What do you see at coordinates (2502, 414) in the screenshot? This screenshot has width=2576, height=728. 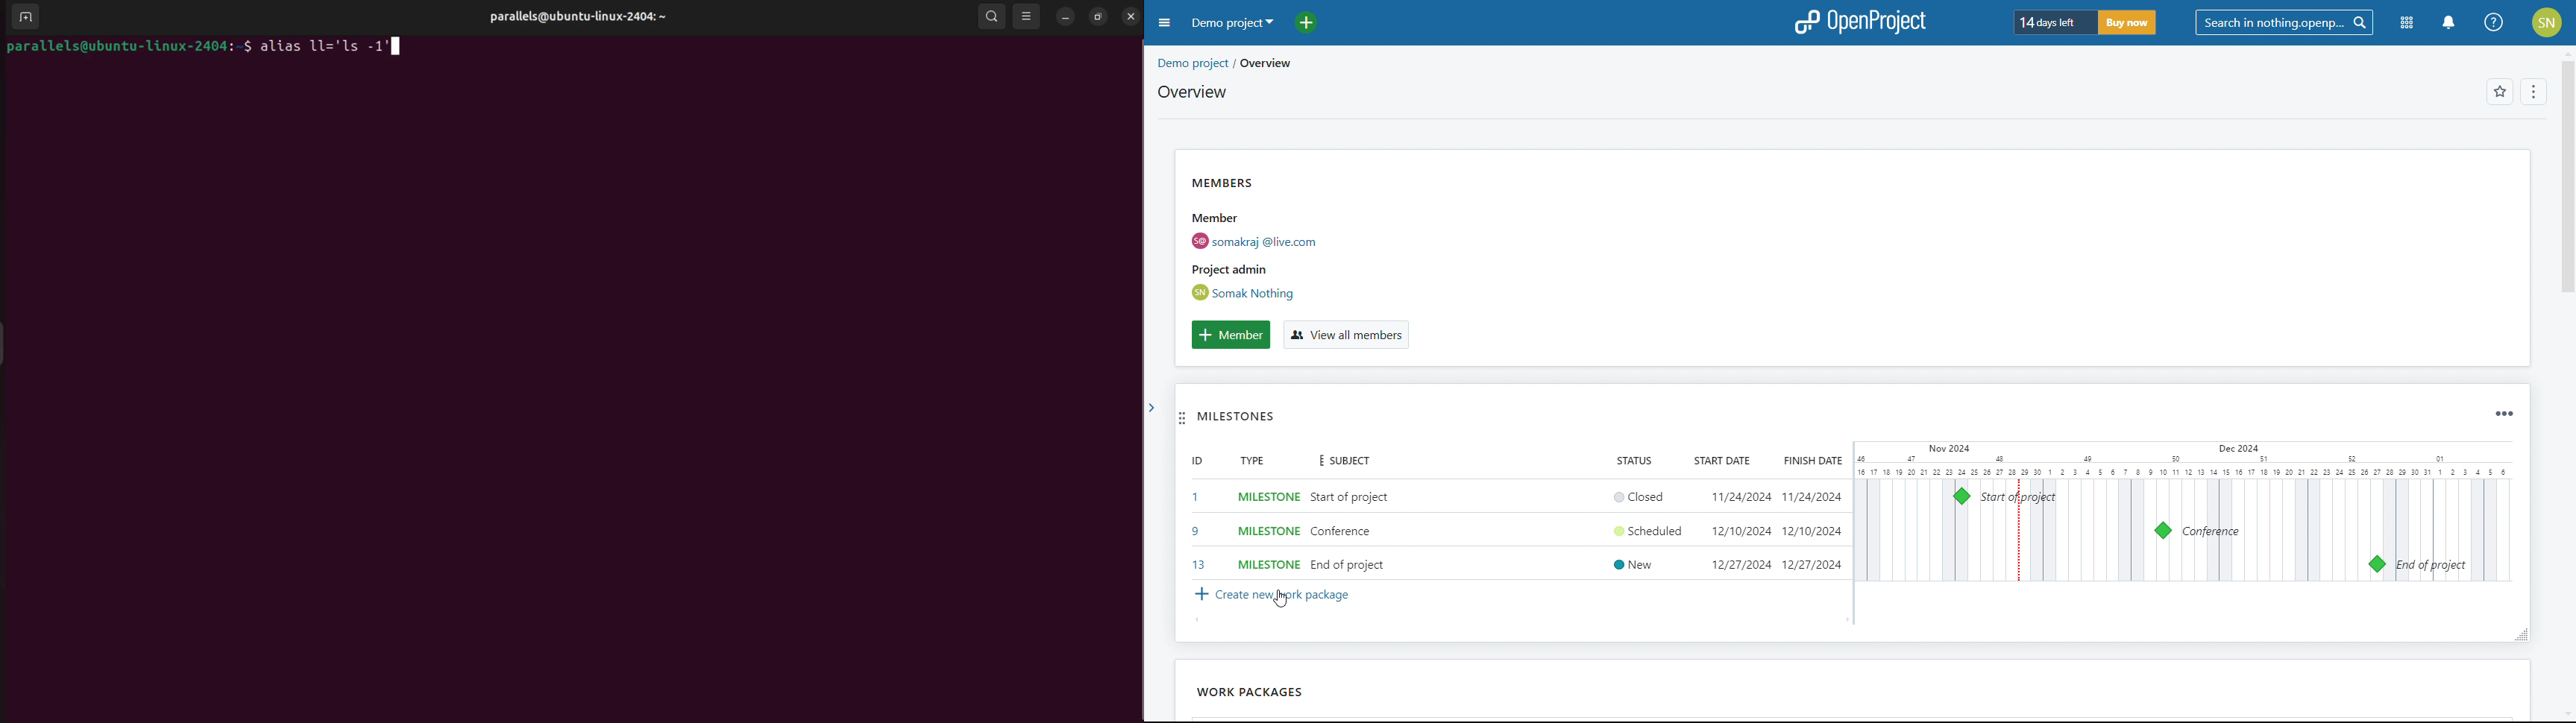 I see `widget options` at bounding box center [2502, 414].